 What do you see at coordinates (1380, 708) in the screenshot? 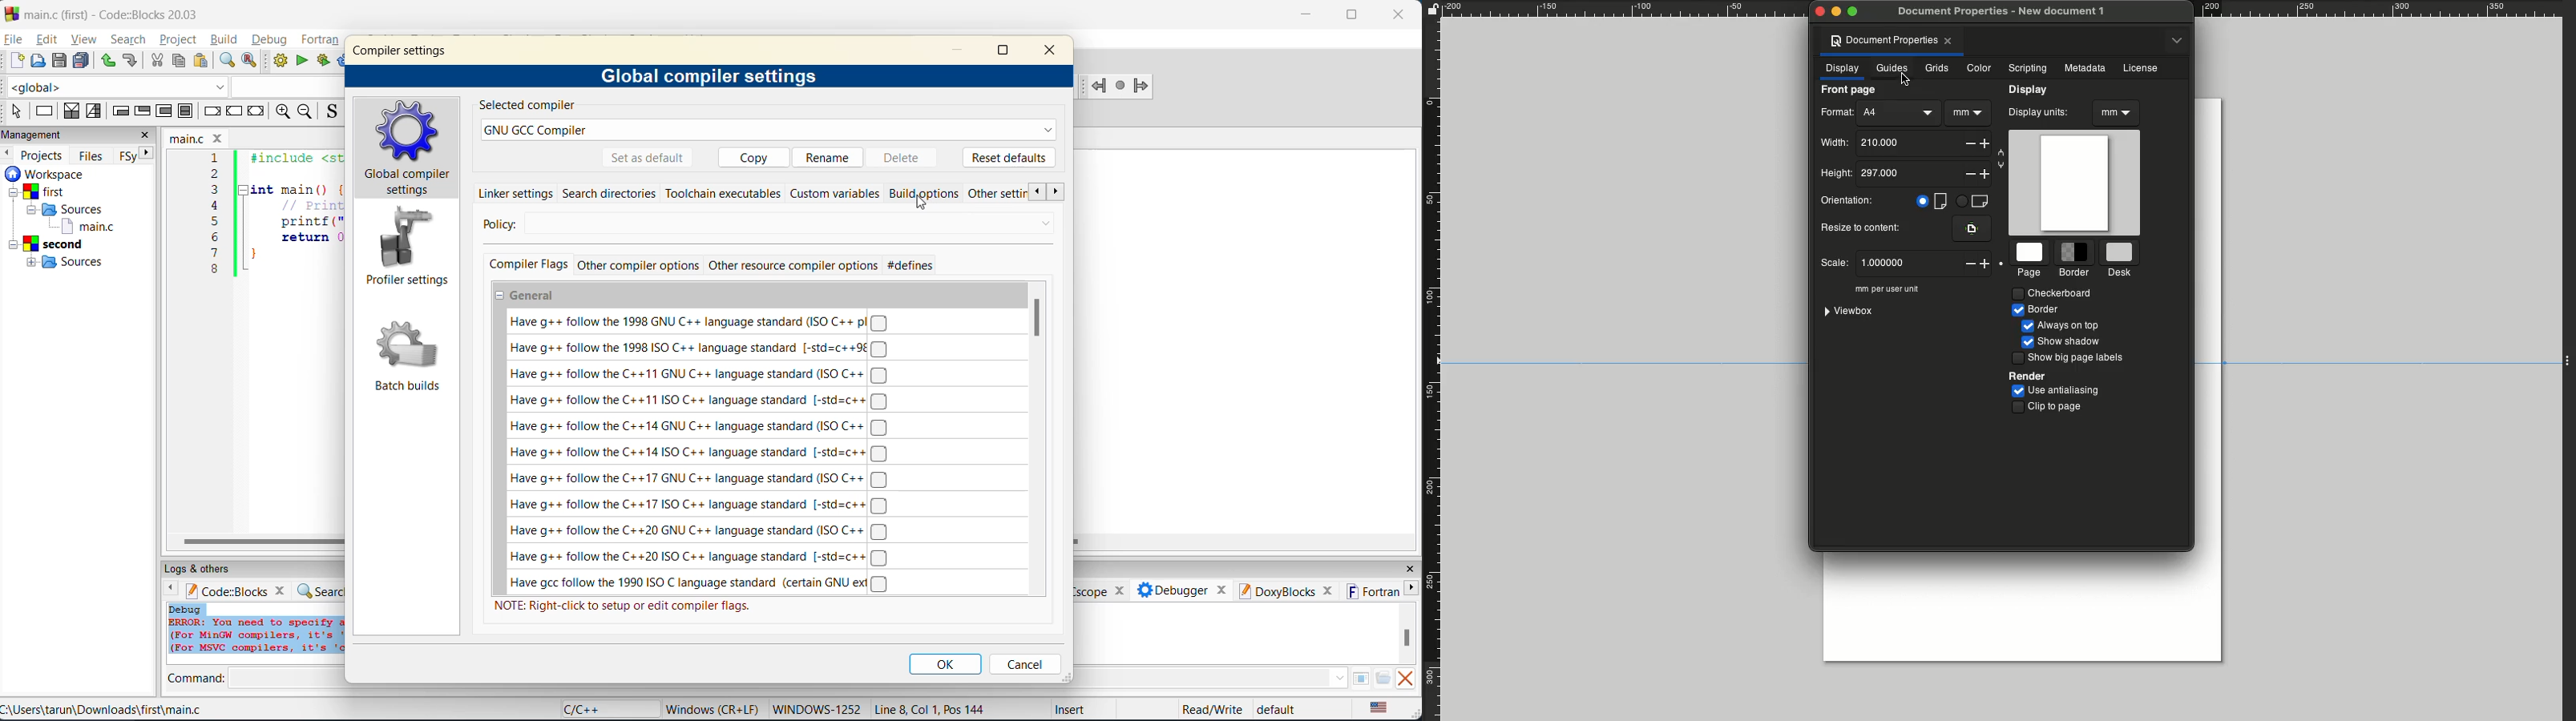
I see `text language` at bounding box center [1380, 708].